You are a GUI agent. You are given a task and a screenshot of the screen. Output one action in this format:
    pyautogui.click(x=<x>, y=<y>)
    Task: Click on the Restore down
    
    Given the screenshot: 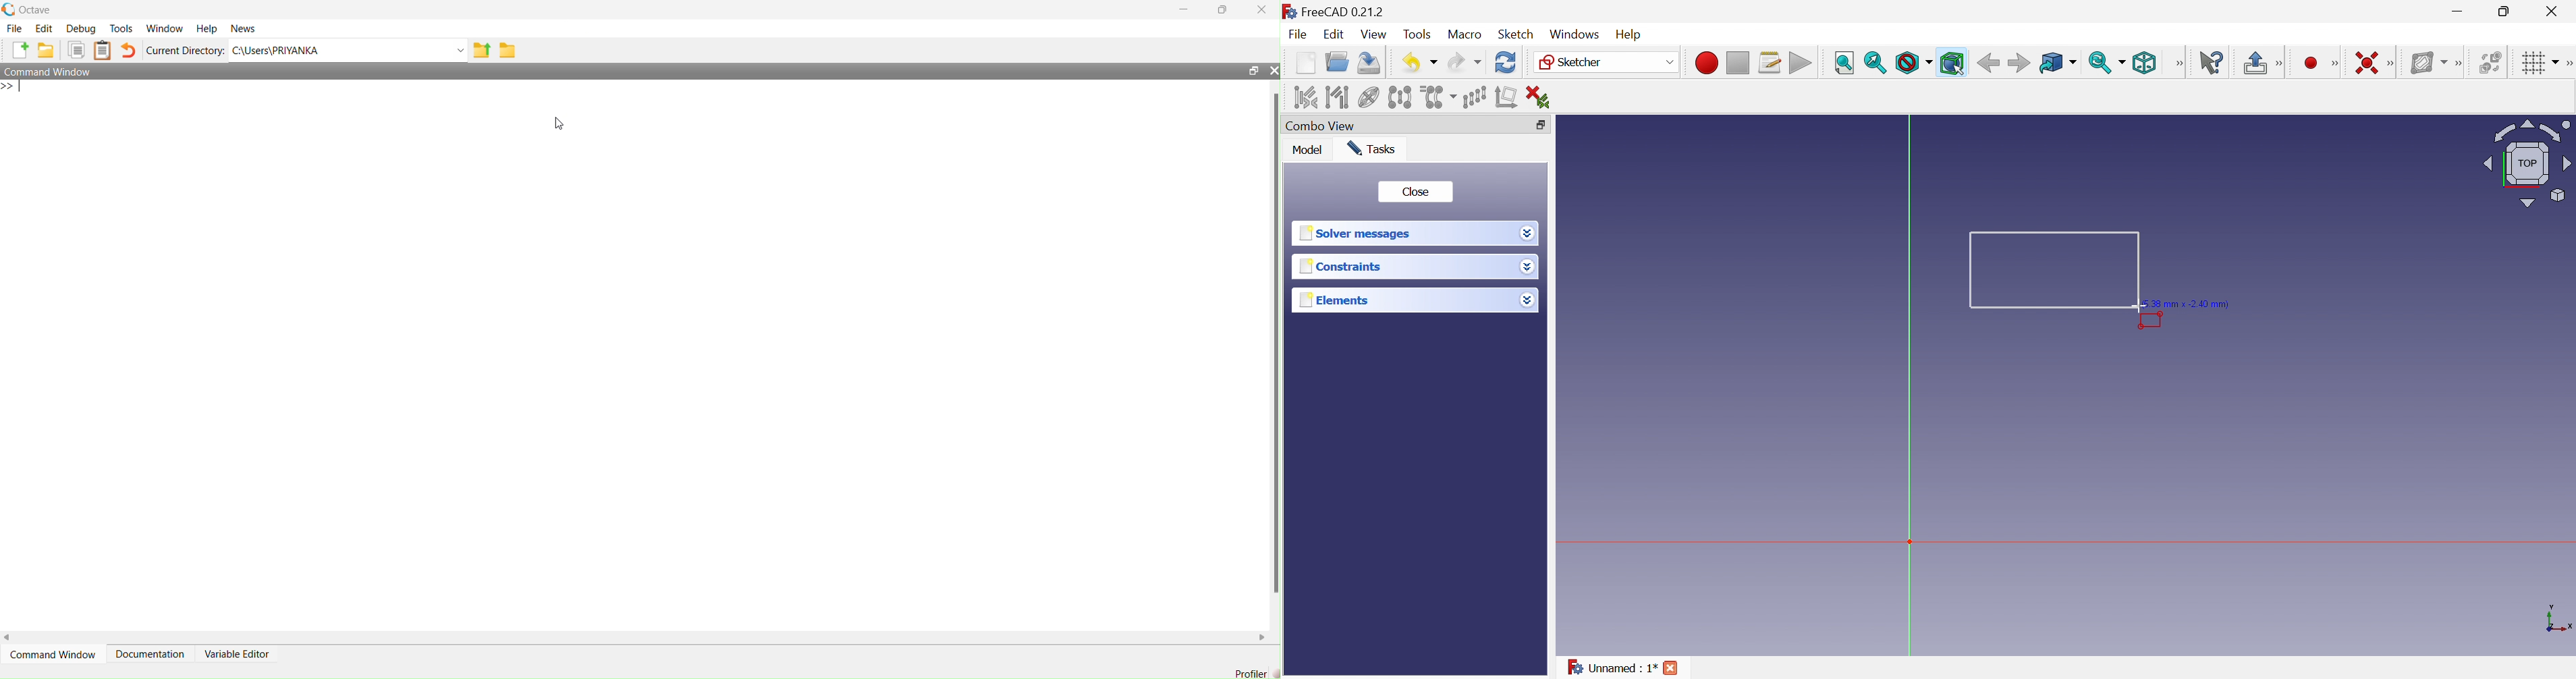 What is the action you would take?
    pyautogui.click(x=2507, y=11)
    